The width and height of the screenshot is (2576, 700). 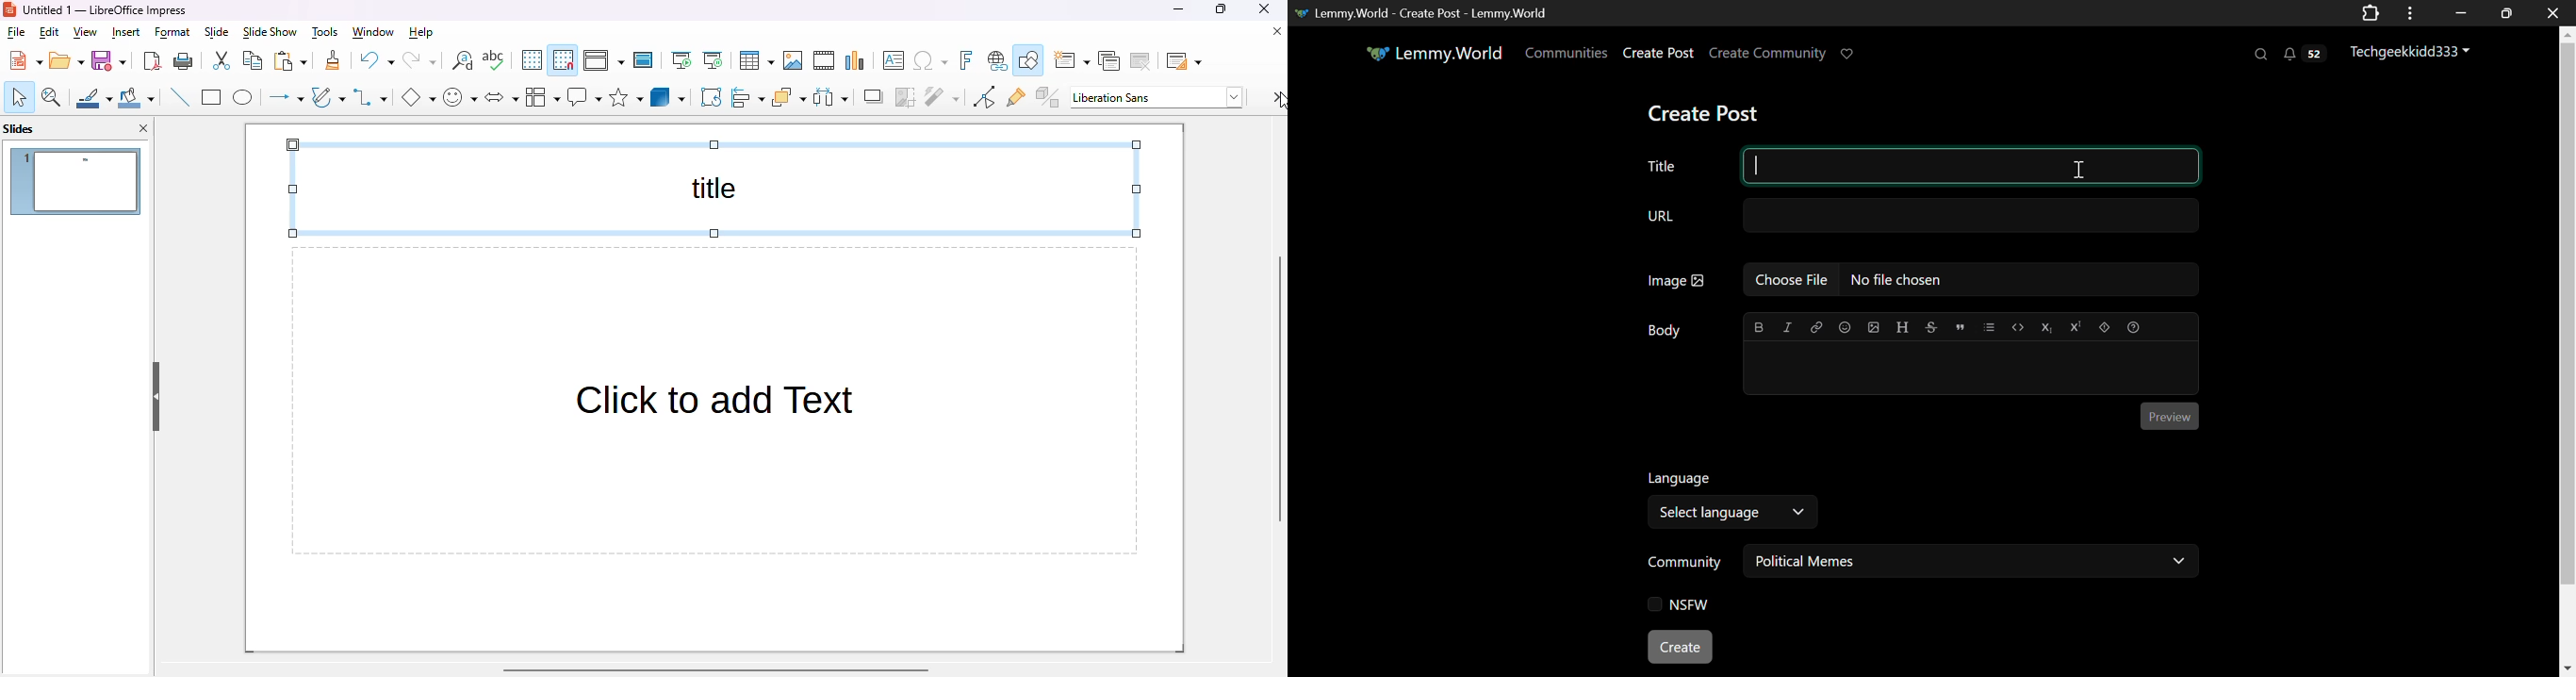 I want to click on format, so click(x=172, y=33).